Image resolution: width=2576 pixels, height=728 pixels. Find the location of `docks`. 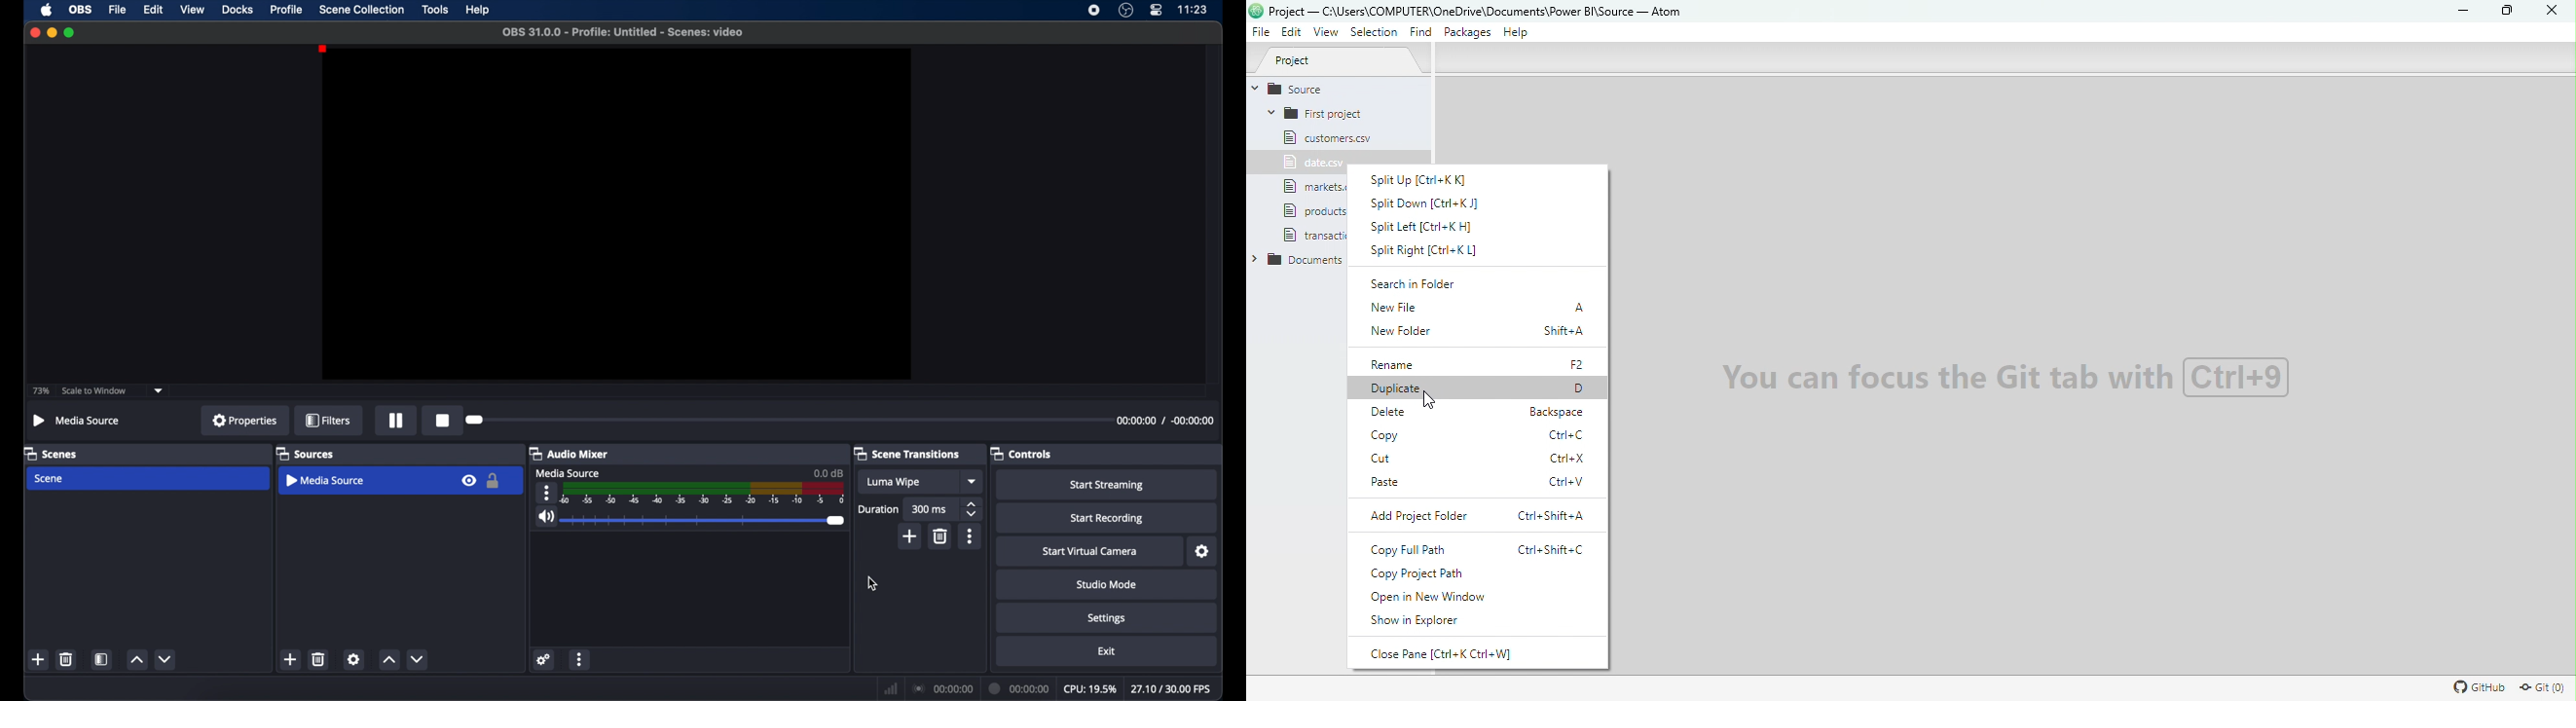

docks is located at coordinates (237, 10).